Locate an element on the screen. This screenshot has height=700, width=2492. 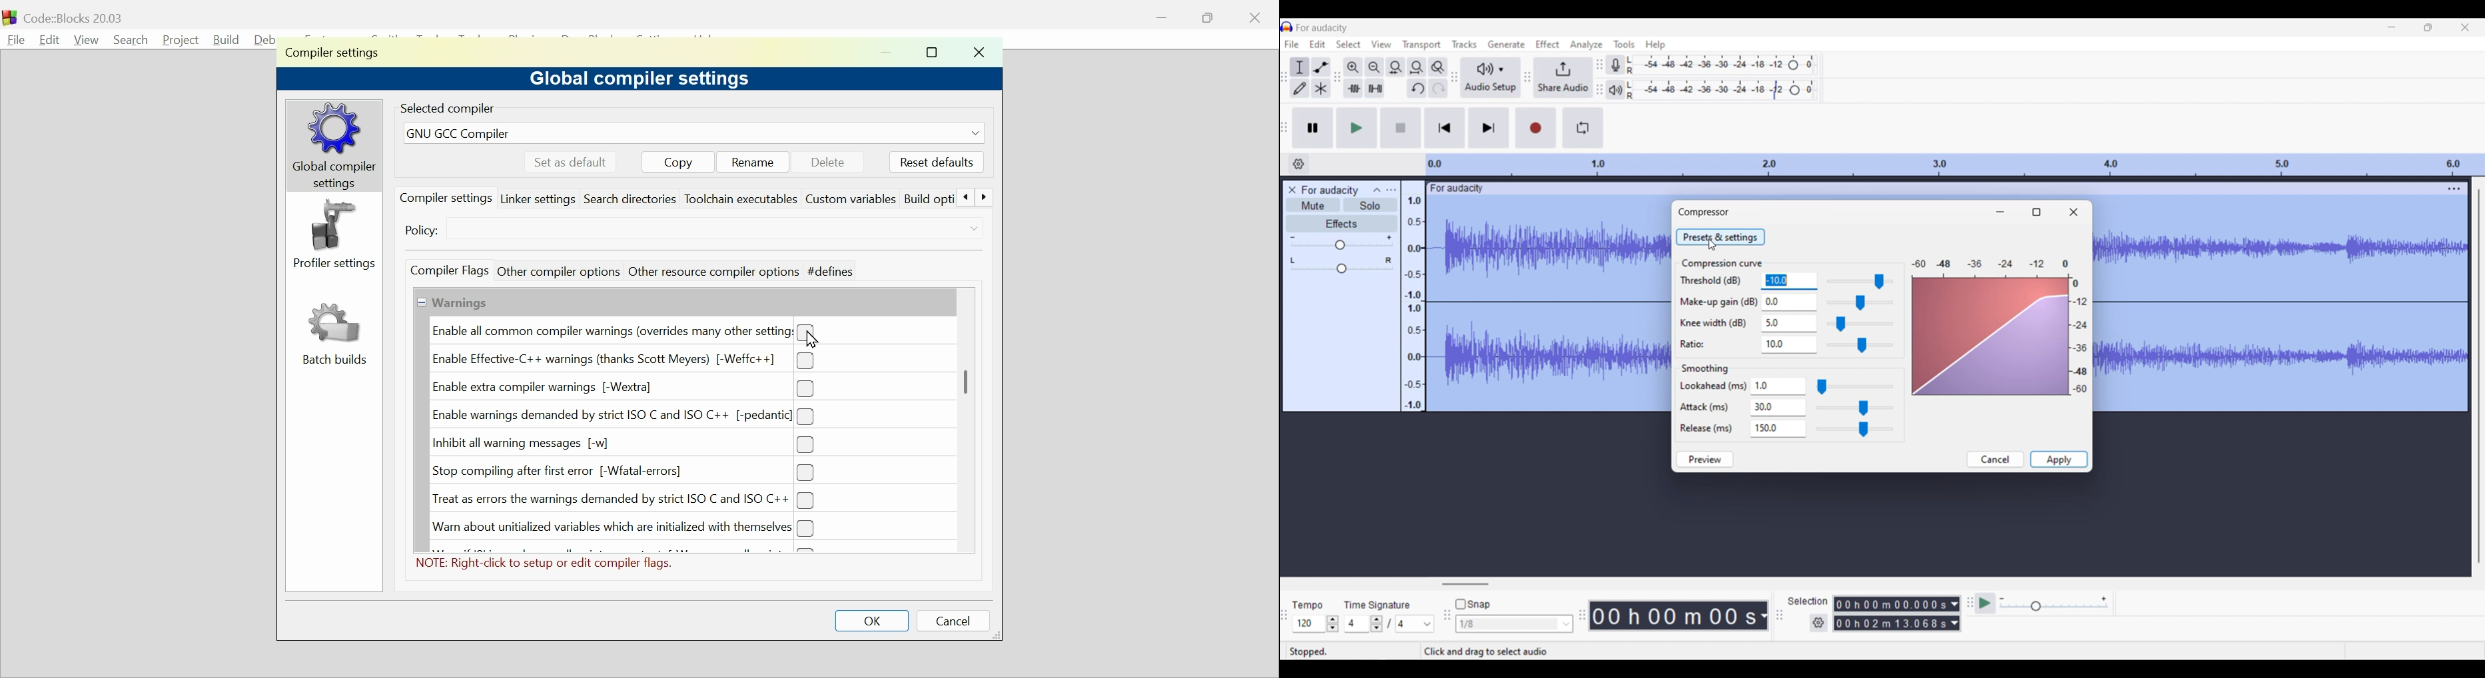
Playback speed scale is located at coordinates (2053, 605).